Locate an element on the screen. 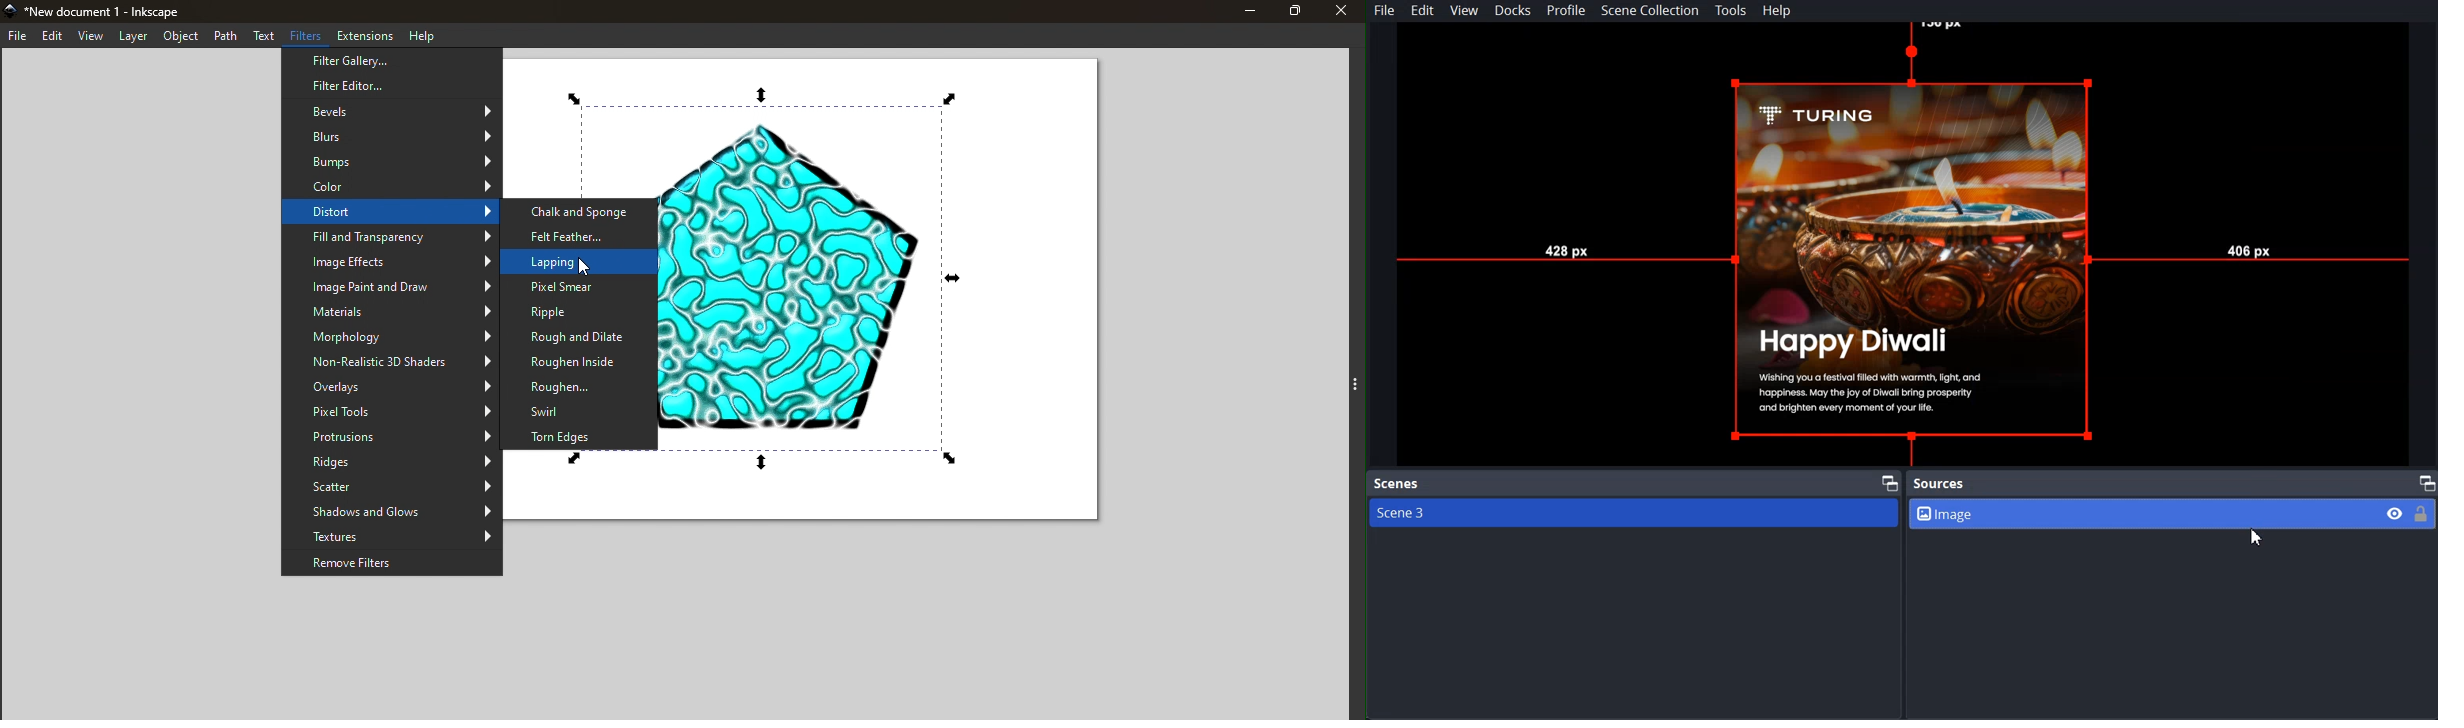 The height and width of the screenshot is (728, 2464). Minimize is located at coordinates (1244, 11).